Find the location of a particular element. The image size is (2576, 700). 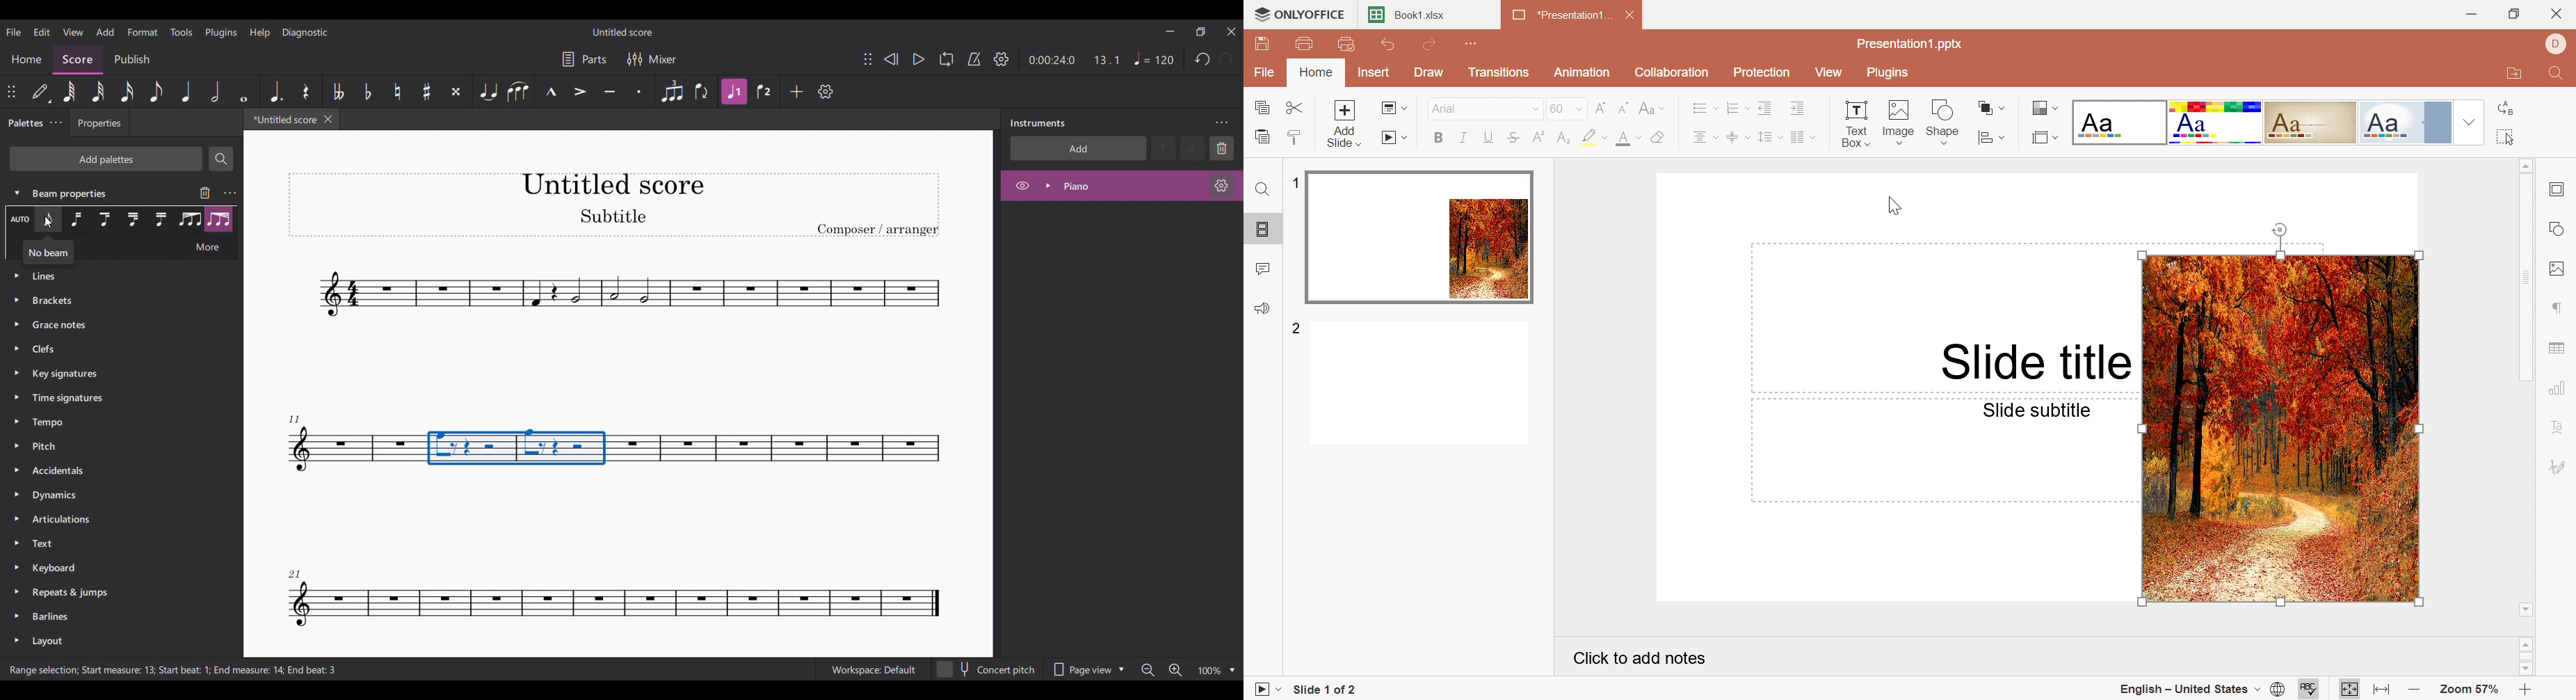

Slur is located at coordinates (520, 91).